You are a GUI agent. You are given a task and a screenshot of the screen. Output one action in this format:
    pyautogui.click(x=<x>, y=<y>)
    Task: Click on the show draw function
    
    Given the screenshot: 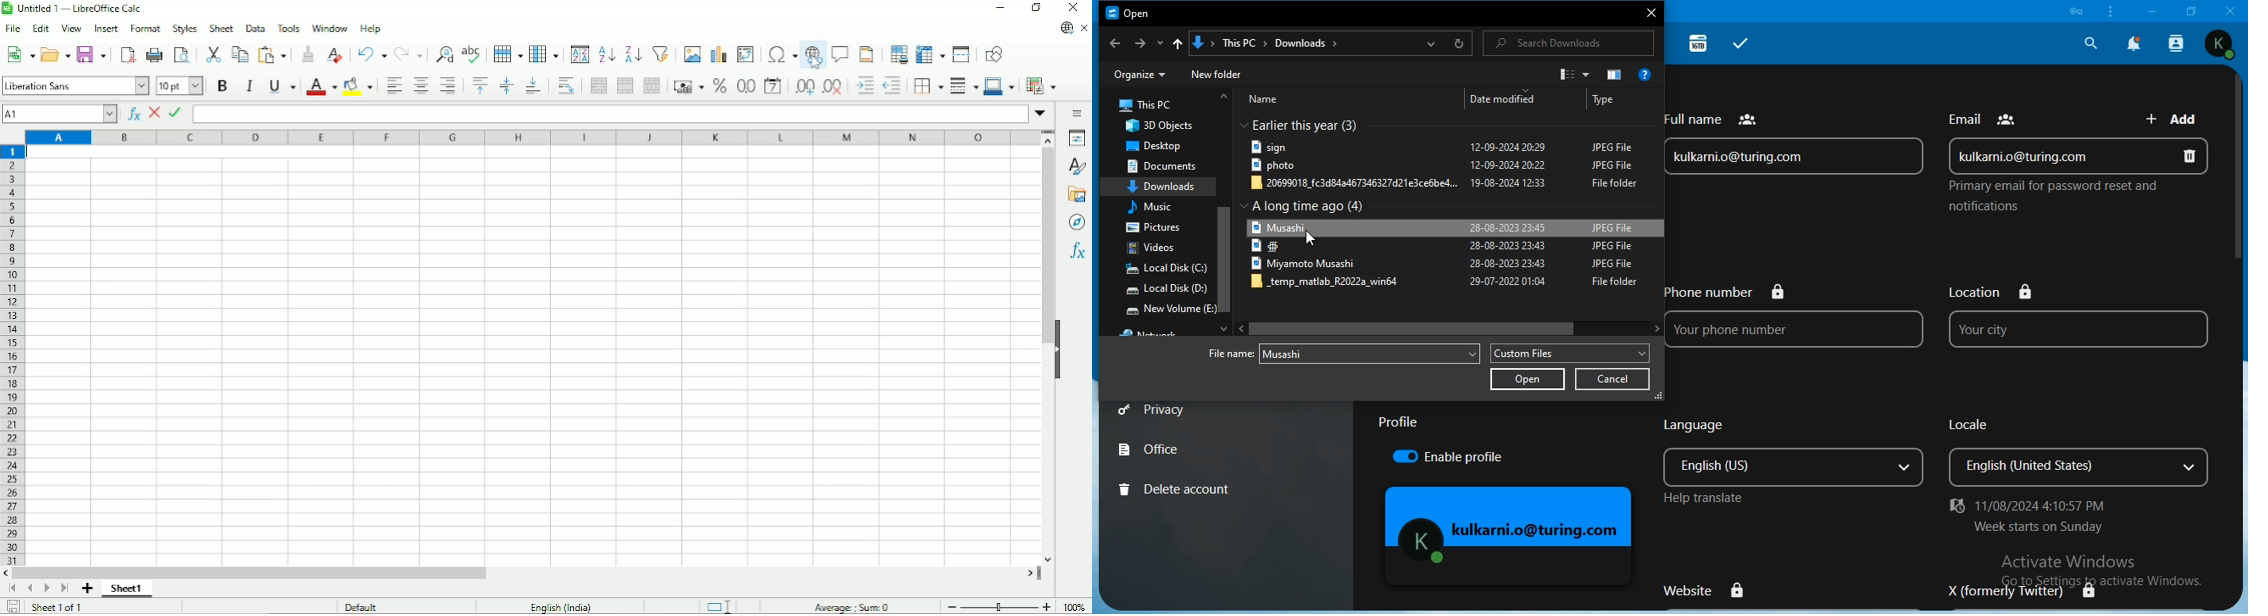 What is the action you would take?
    pyautogui.click(x=993, y=53)
    